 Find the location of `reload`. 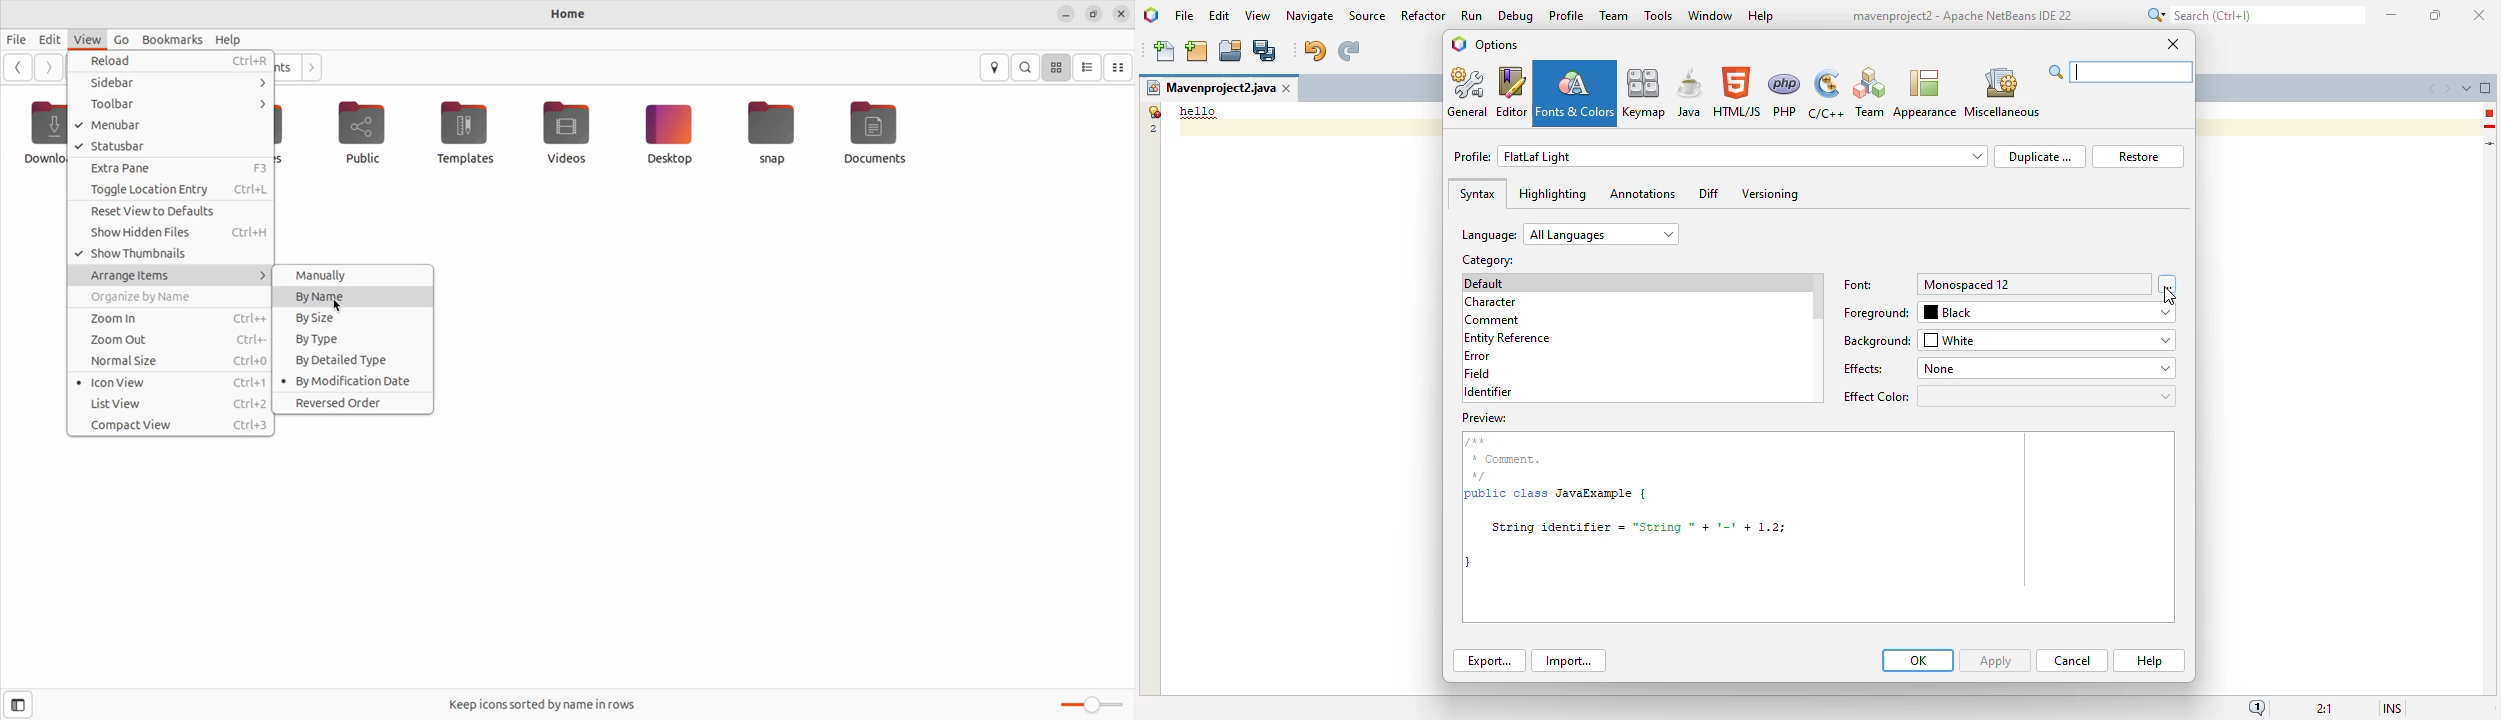

reload is located at coordinates (175, 60).